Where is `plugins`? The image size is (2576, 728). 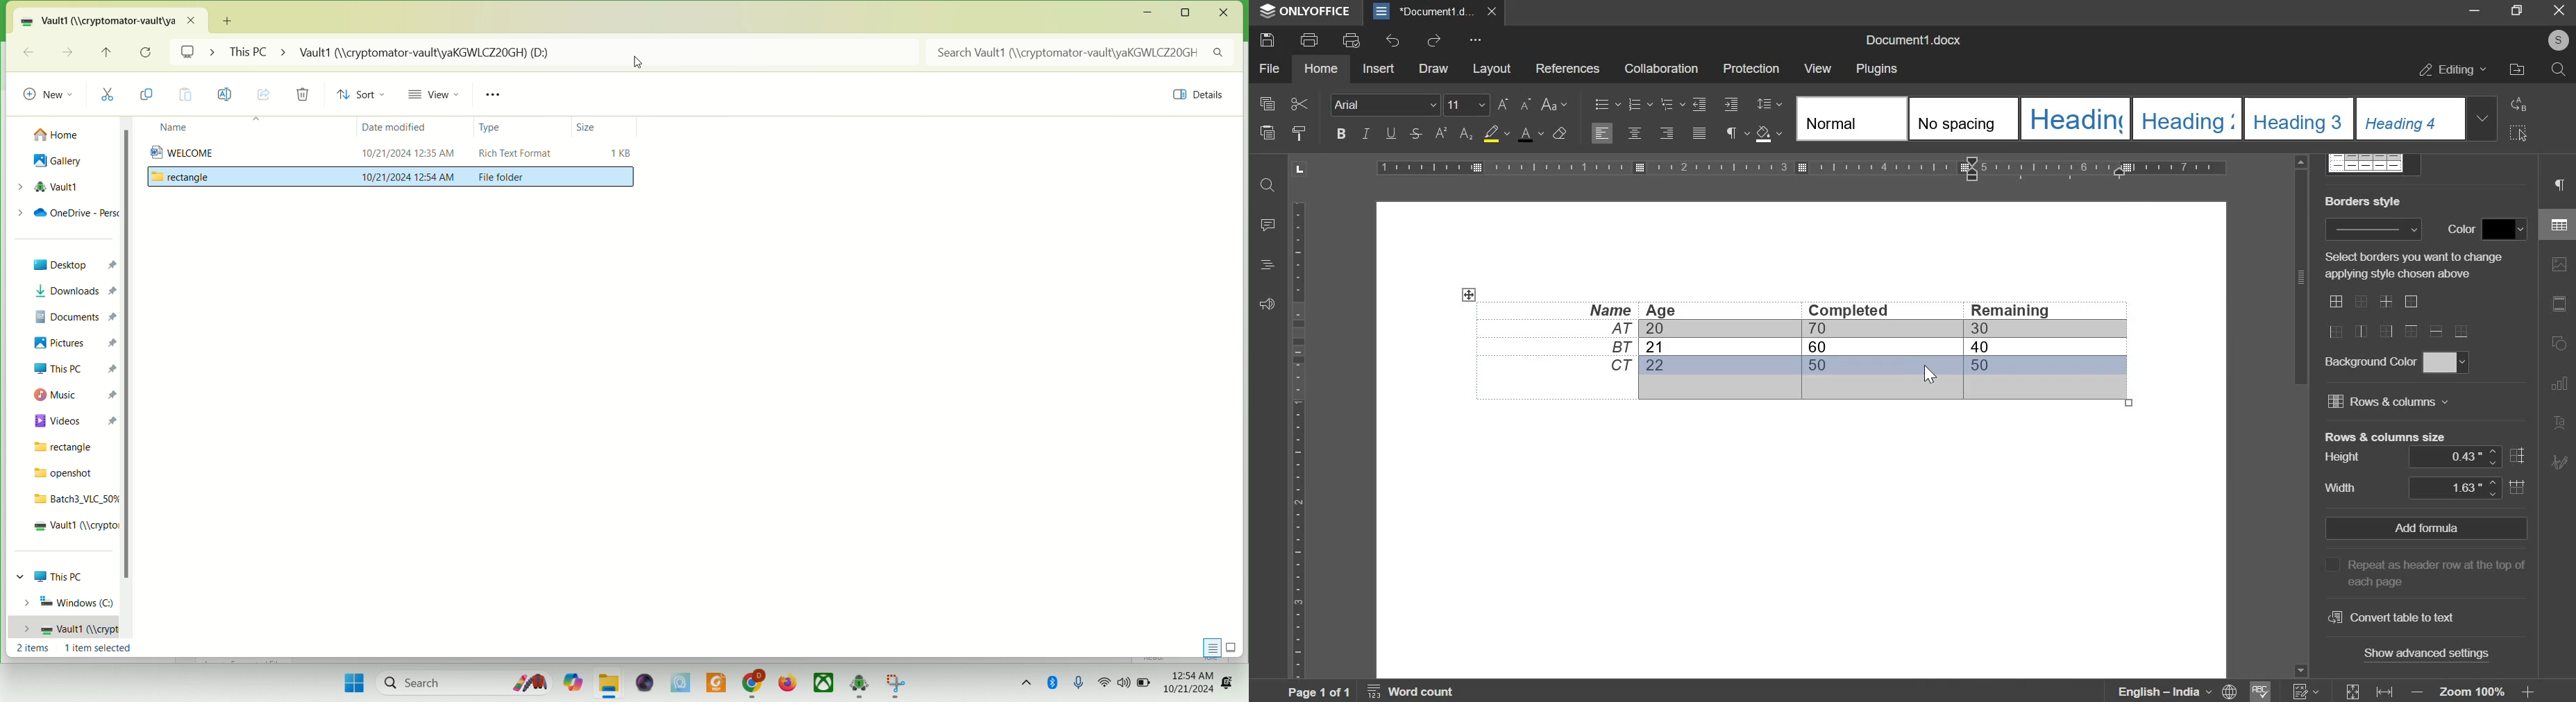
plugins is located at coordinates (1875, 69).